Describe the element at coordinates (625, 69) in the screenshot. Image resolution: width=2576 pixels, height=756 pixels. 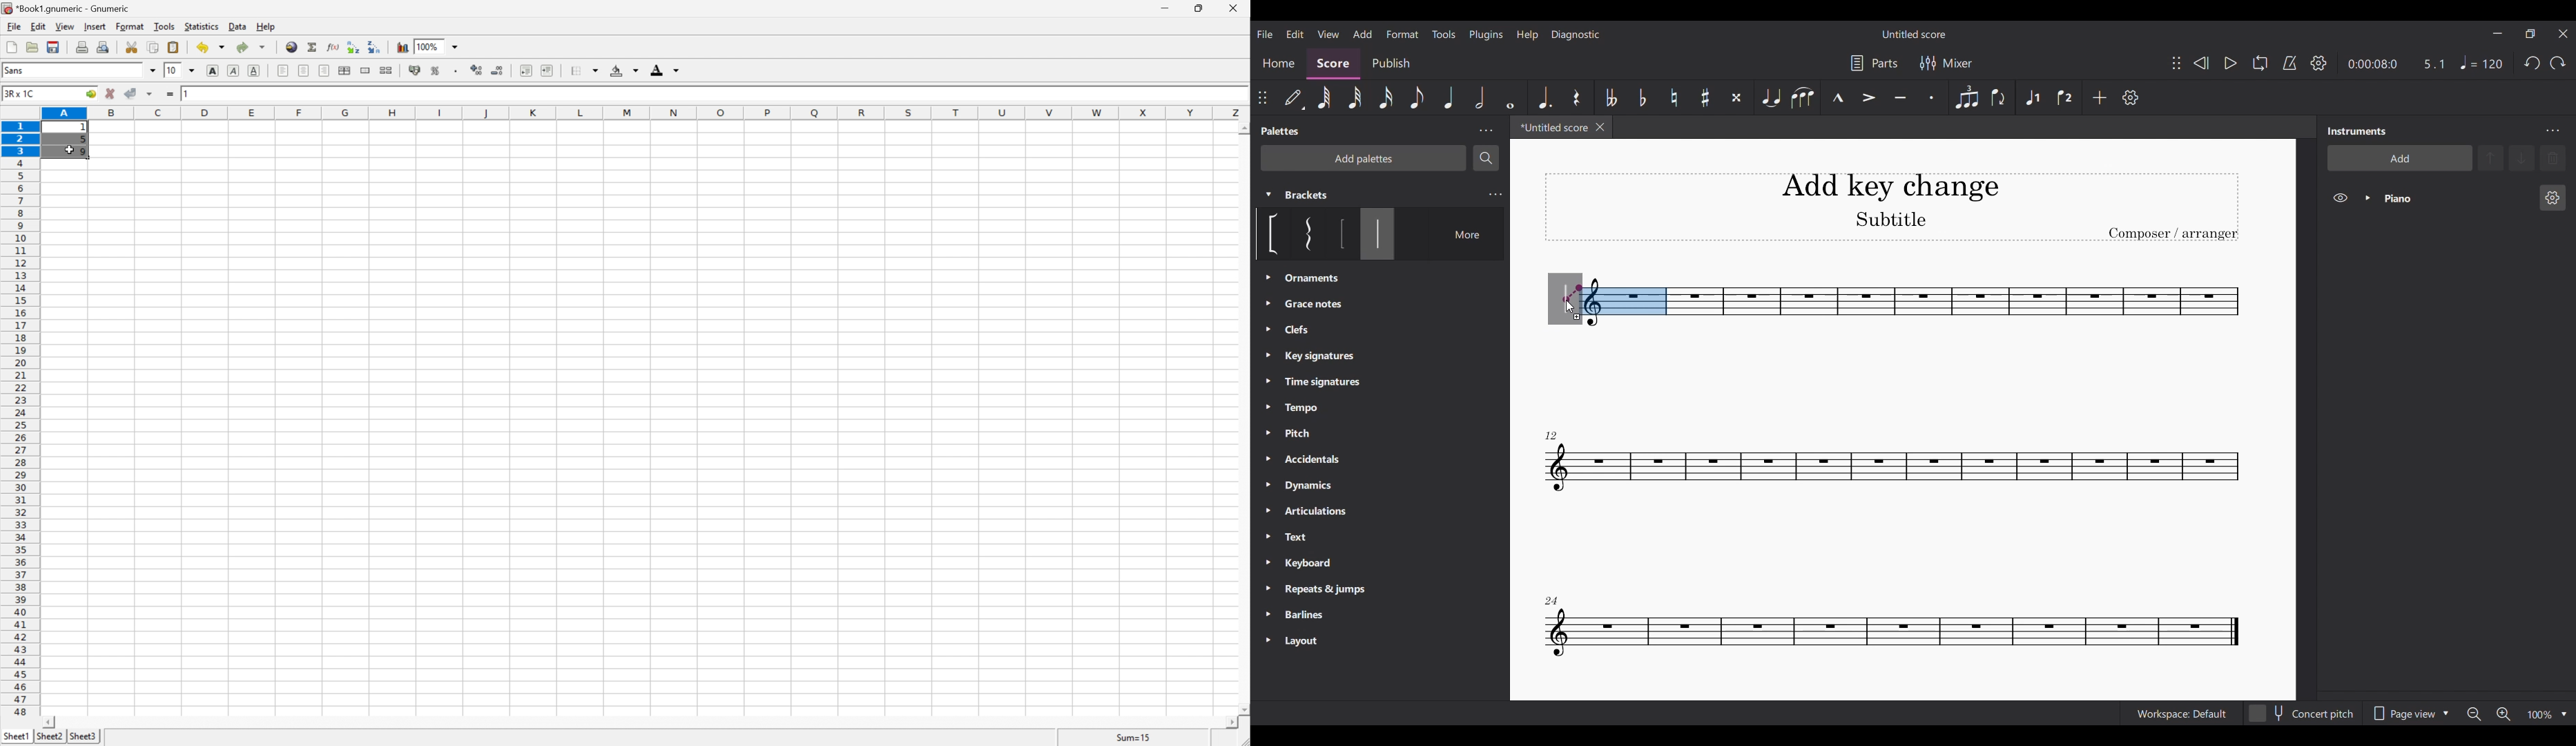
I see `background` at that location.